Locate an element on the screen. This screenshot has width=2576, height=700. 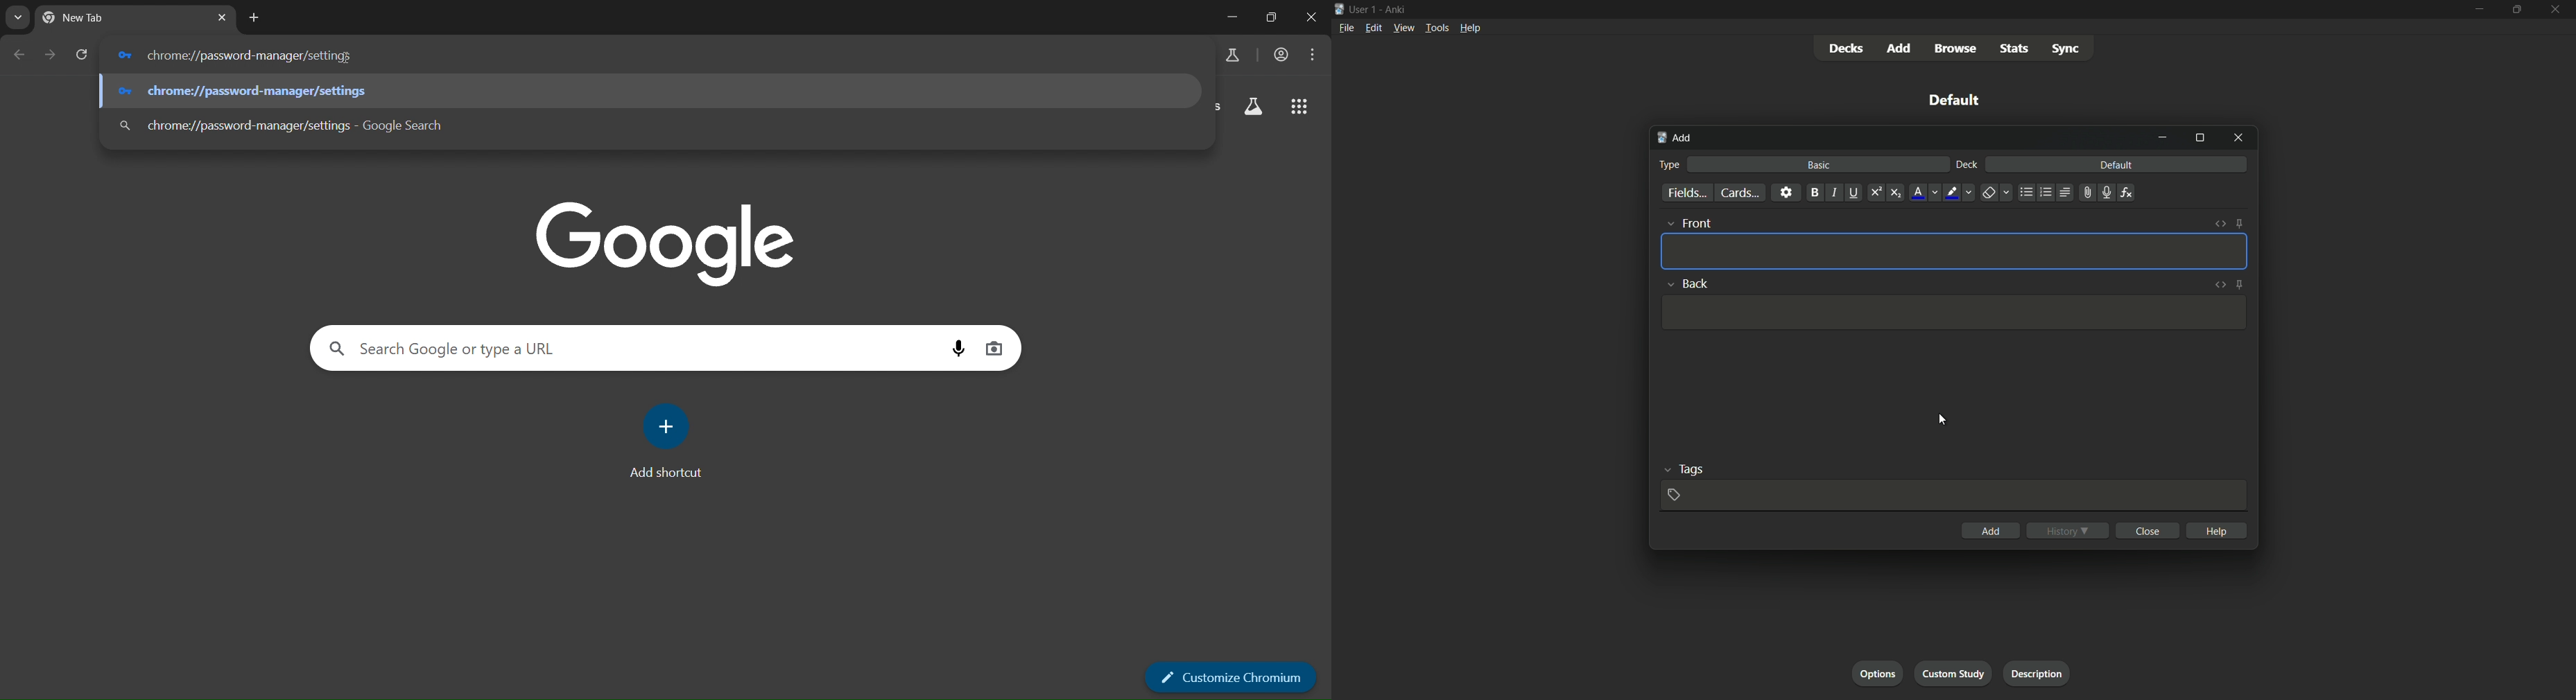
image search is located at coordinates (996, 349).